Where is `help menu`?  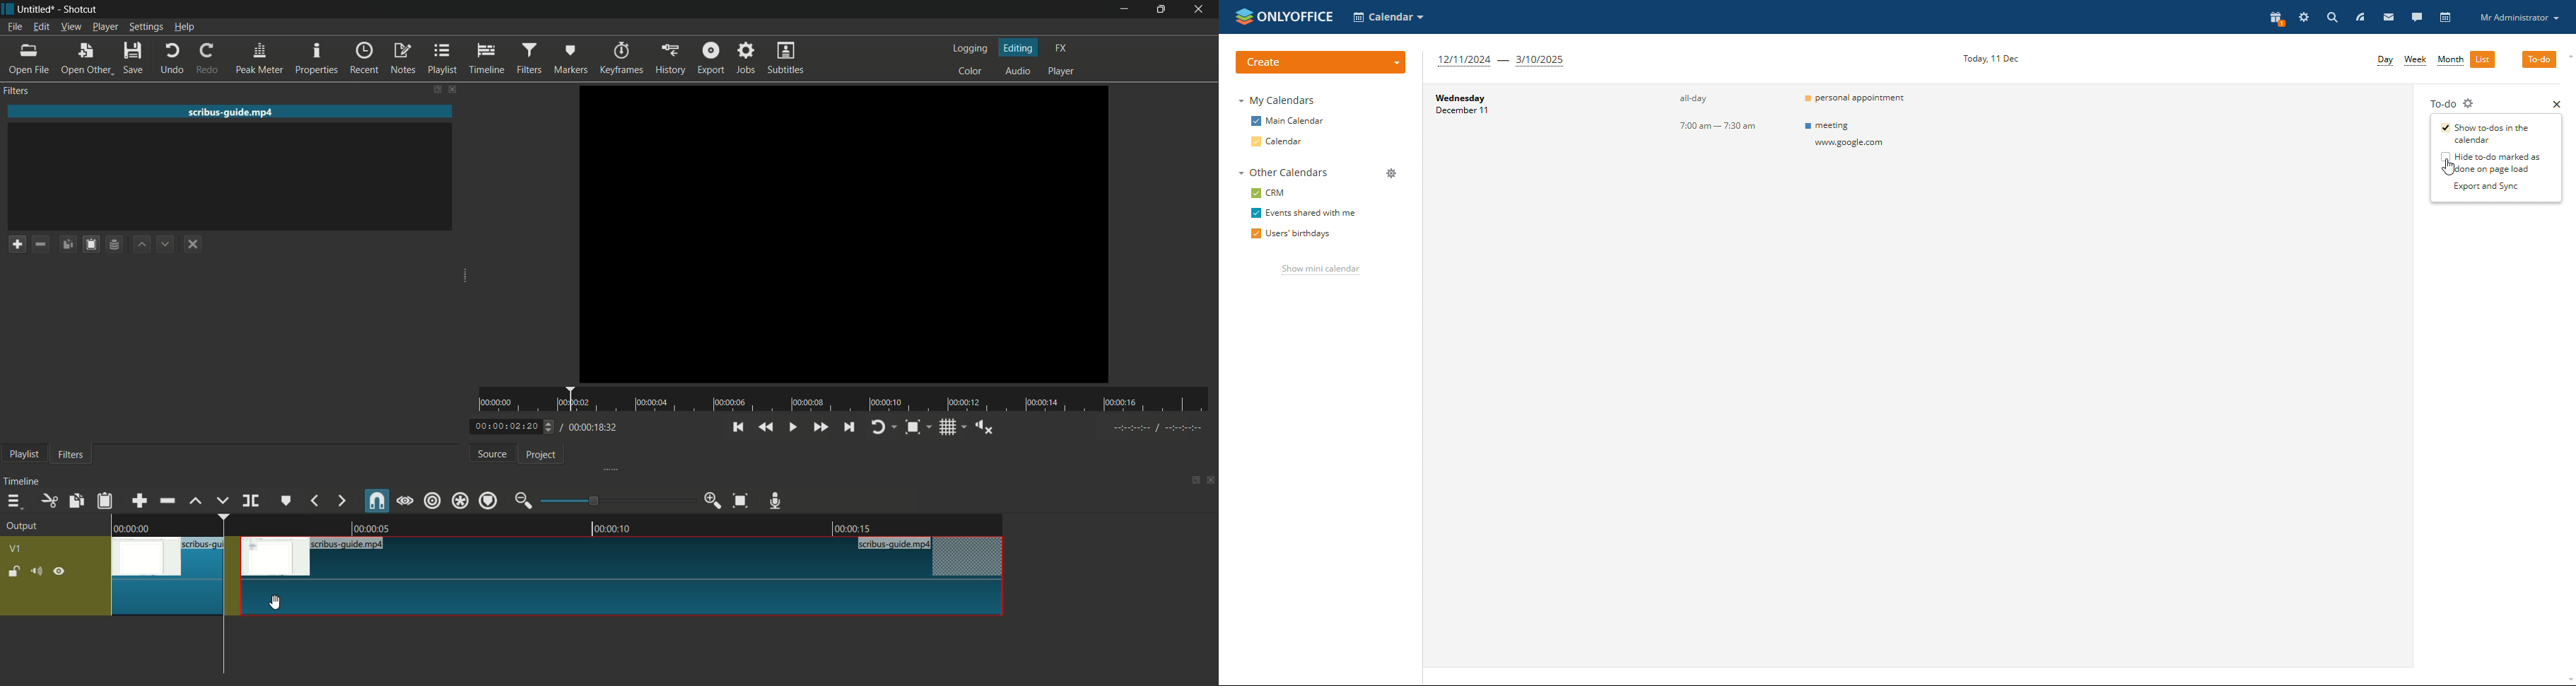 help menu is located at coordinates (185, 27).